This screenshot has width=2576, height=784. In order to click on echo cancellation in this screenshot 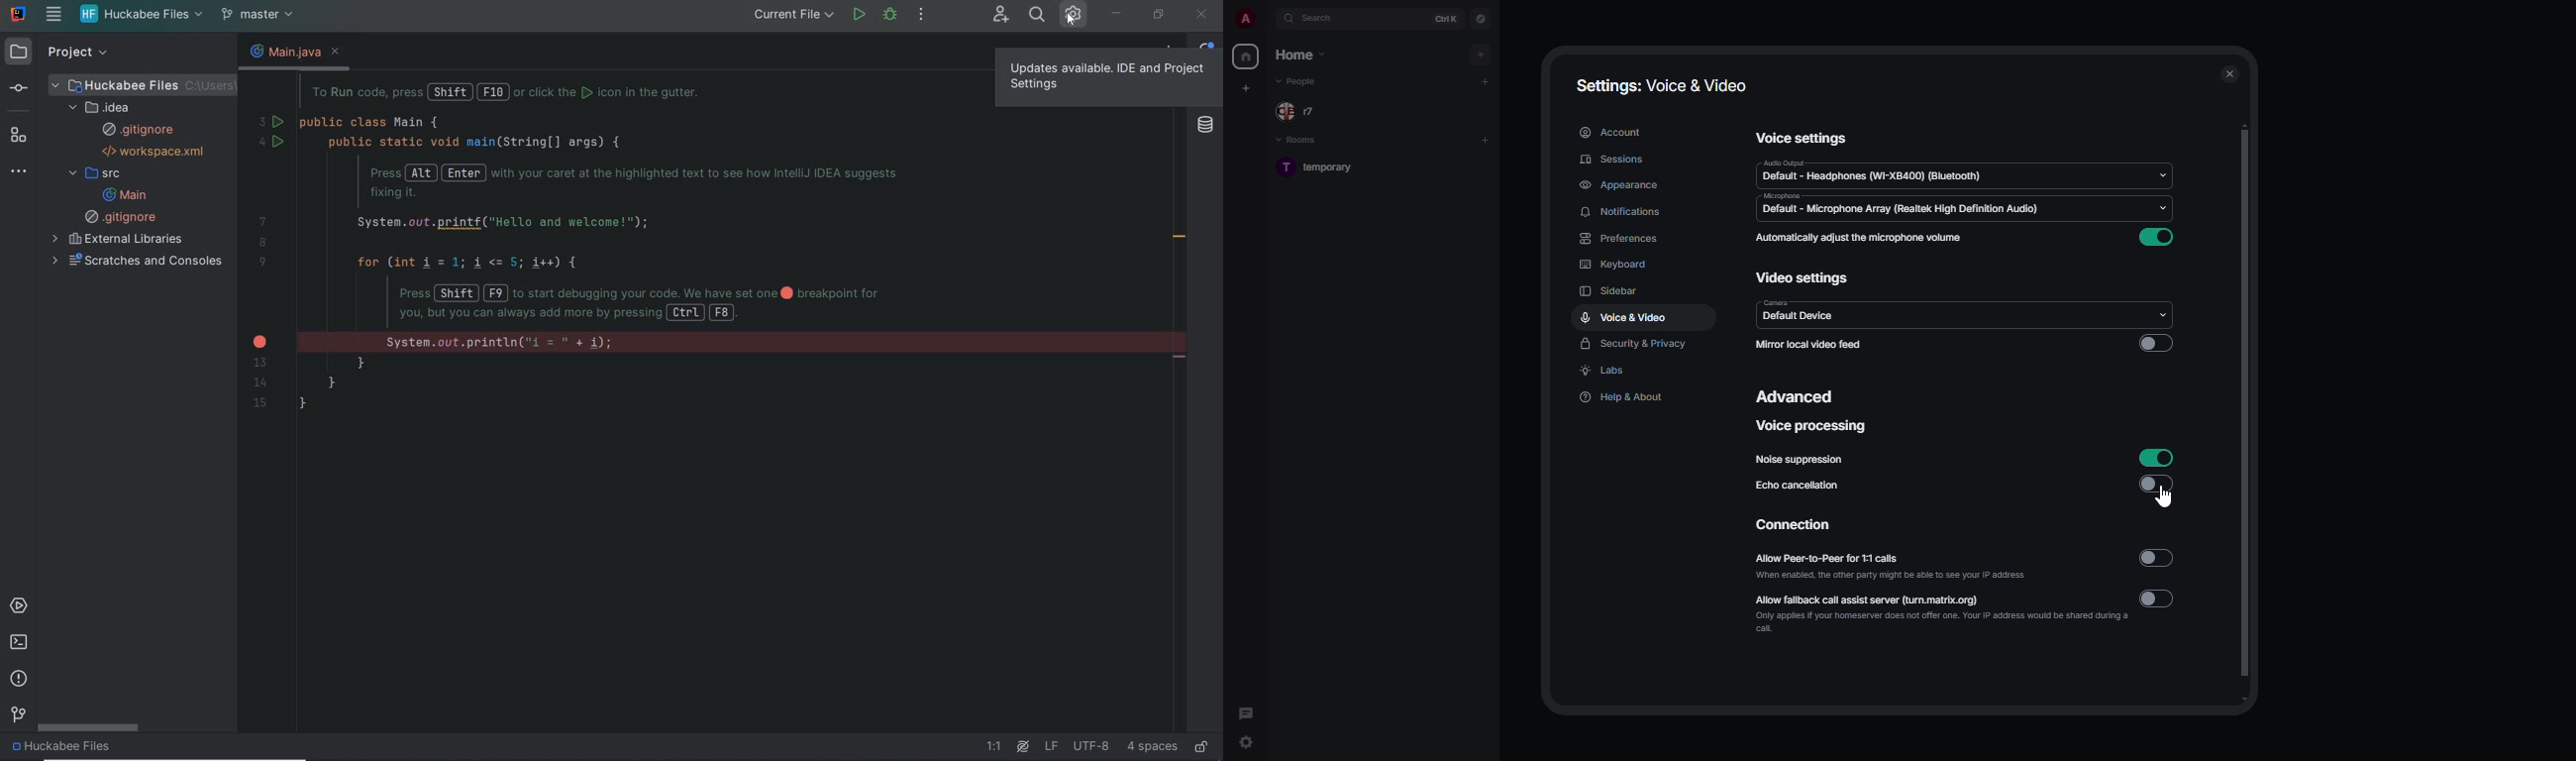, I will do `click(1800, 486)`.